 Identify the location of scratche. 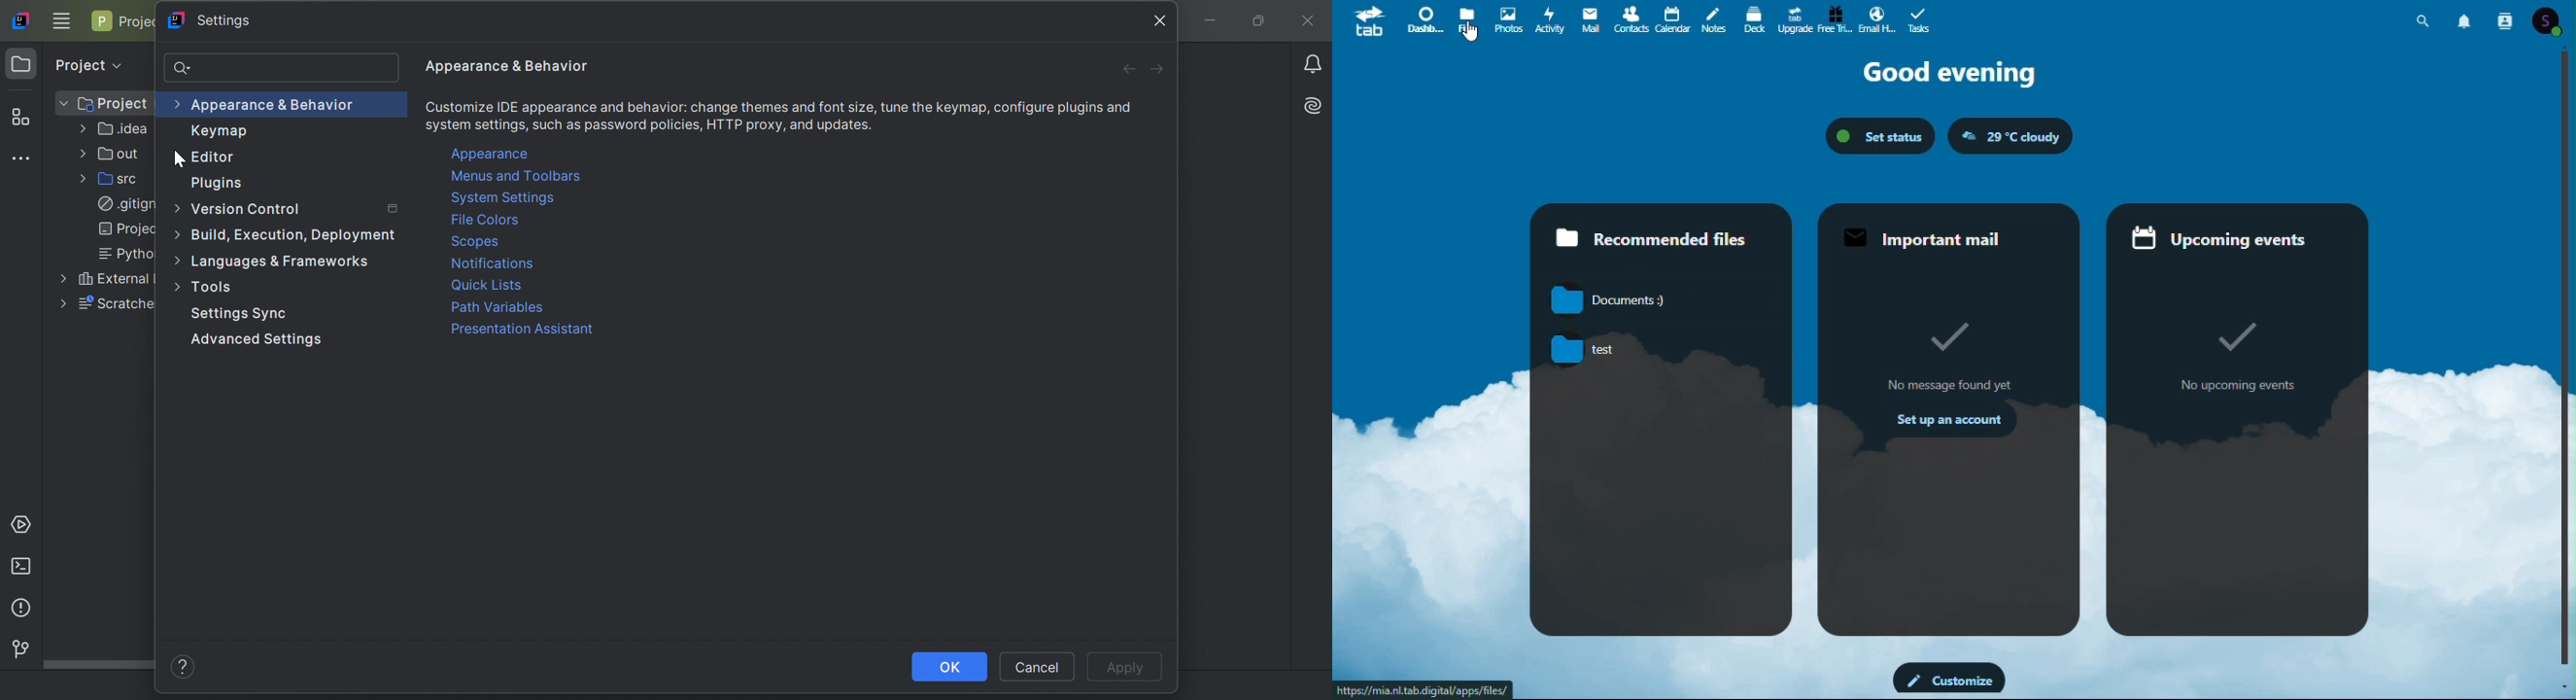
(107, 306).